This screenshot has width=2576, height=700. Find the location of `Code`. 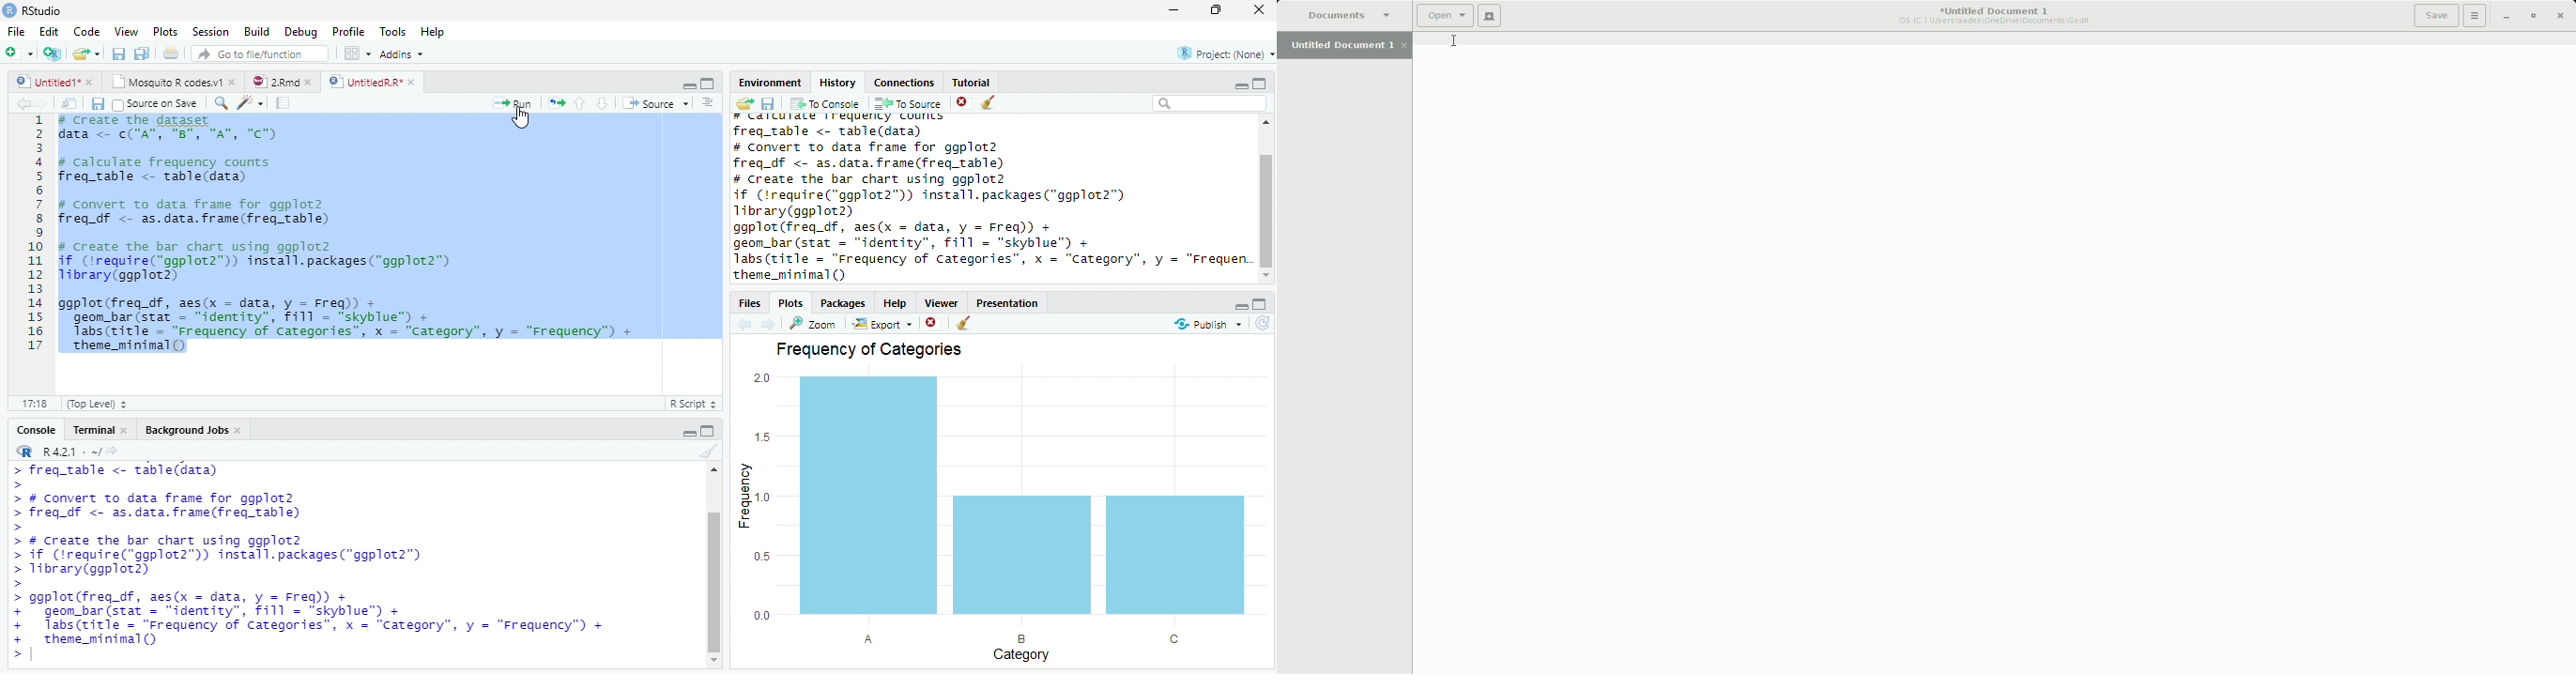

Code is located at coordinates (90, 32).